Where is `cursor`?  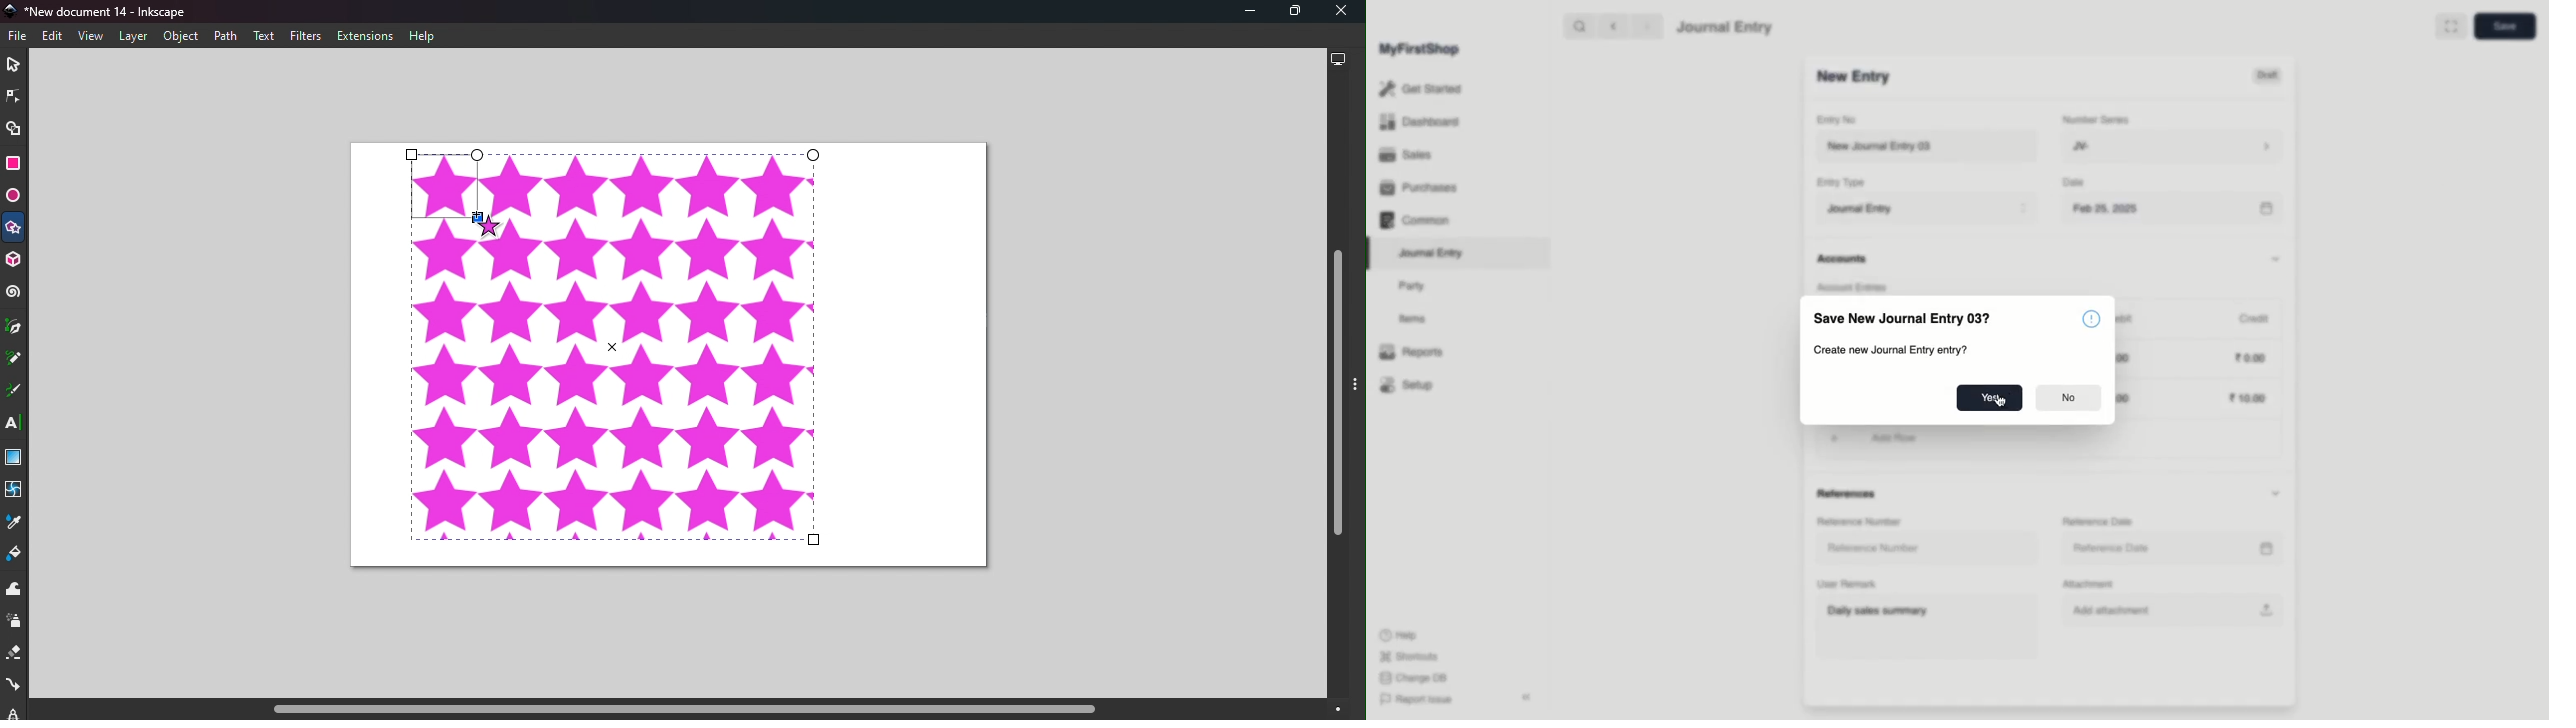 cursor is located at coordinates (2004, 404).